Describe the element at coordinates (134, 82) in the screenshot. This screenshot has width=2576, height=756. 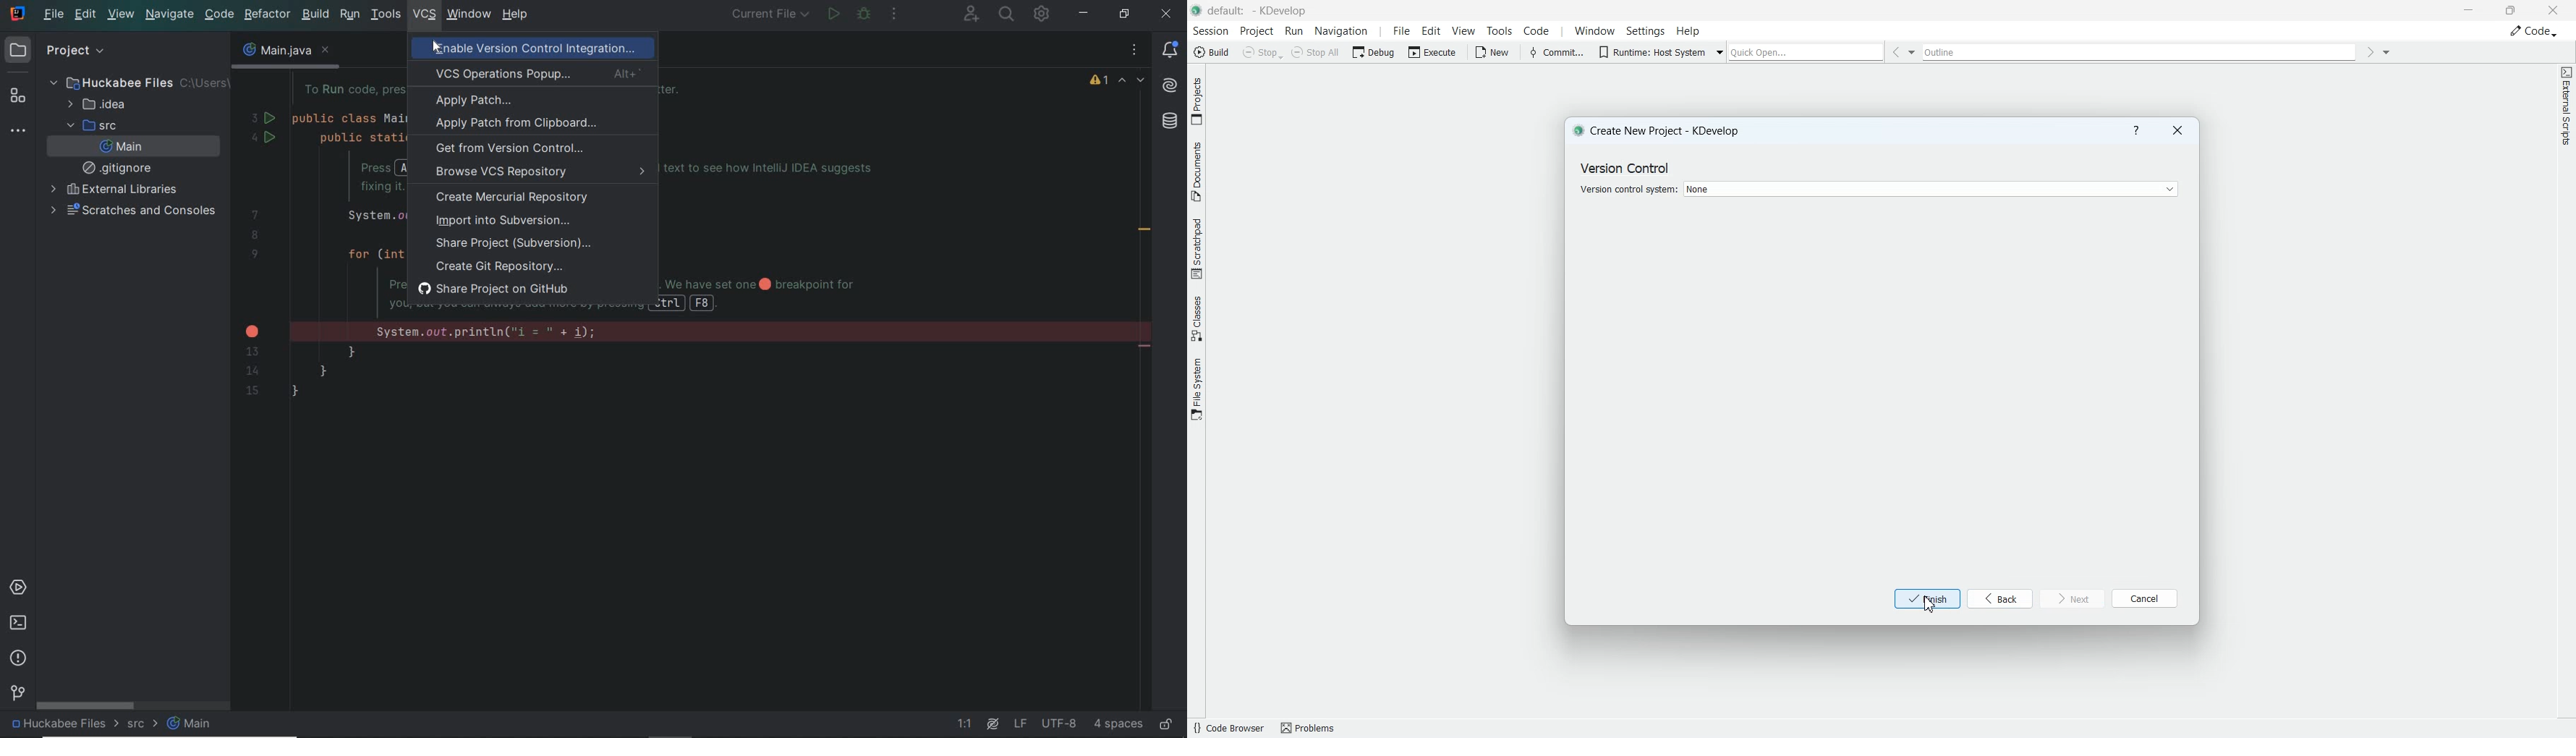
I see `Huckabee Files` at that location.